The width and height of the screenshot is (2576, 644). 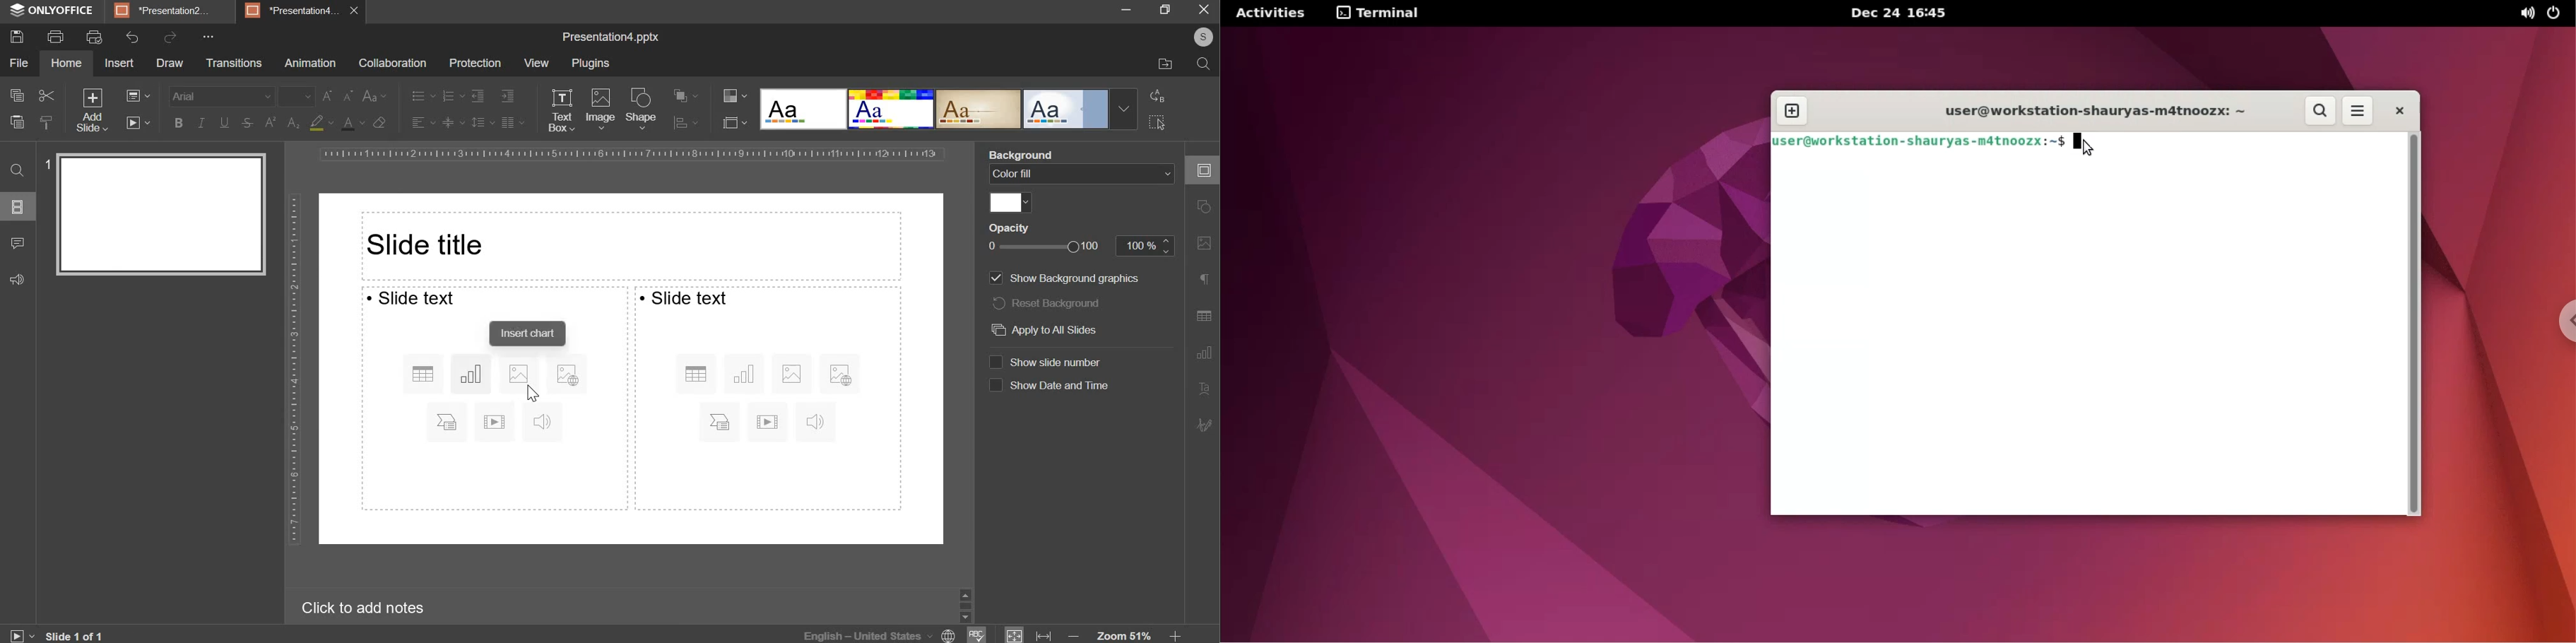 What do you see at coordinates (119, 64) in the screenshot?
I see `insert` at bounding box center [119, 64].